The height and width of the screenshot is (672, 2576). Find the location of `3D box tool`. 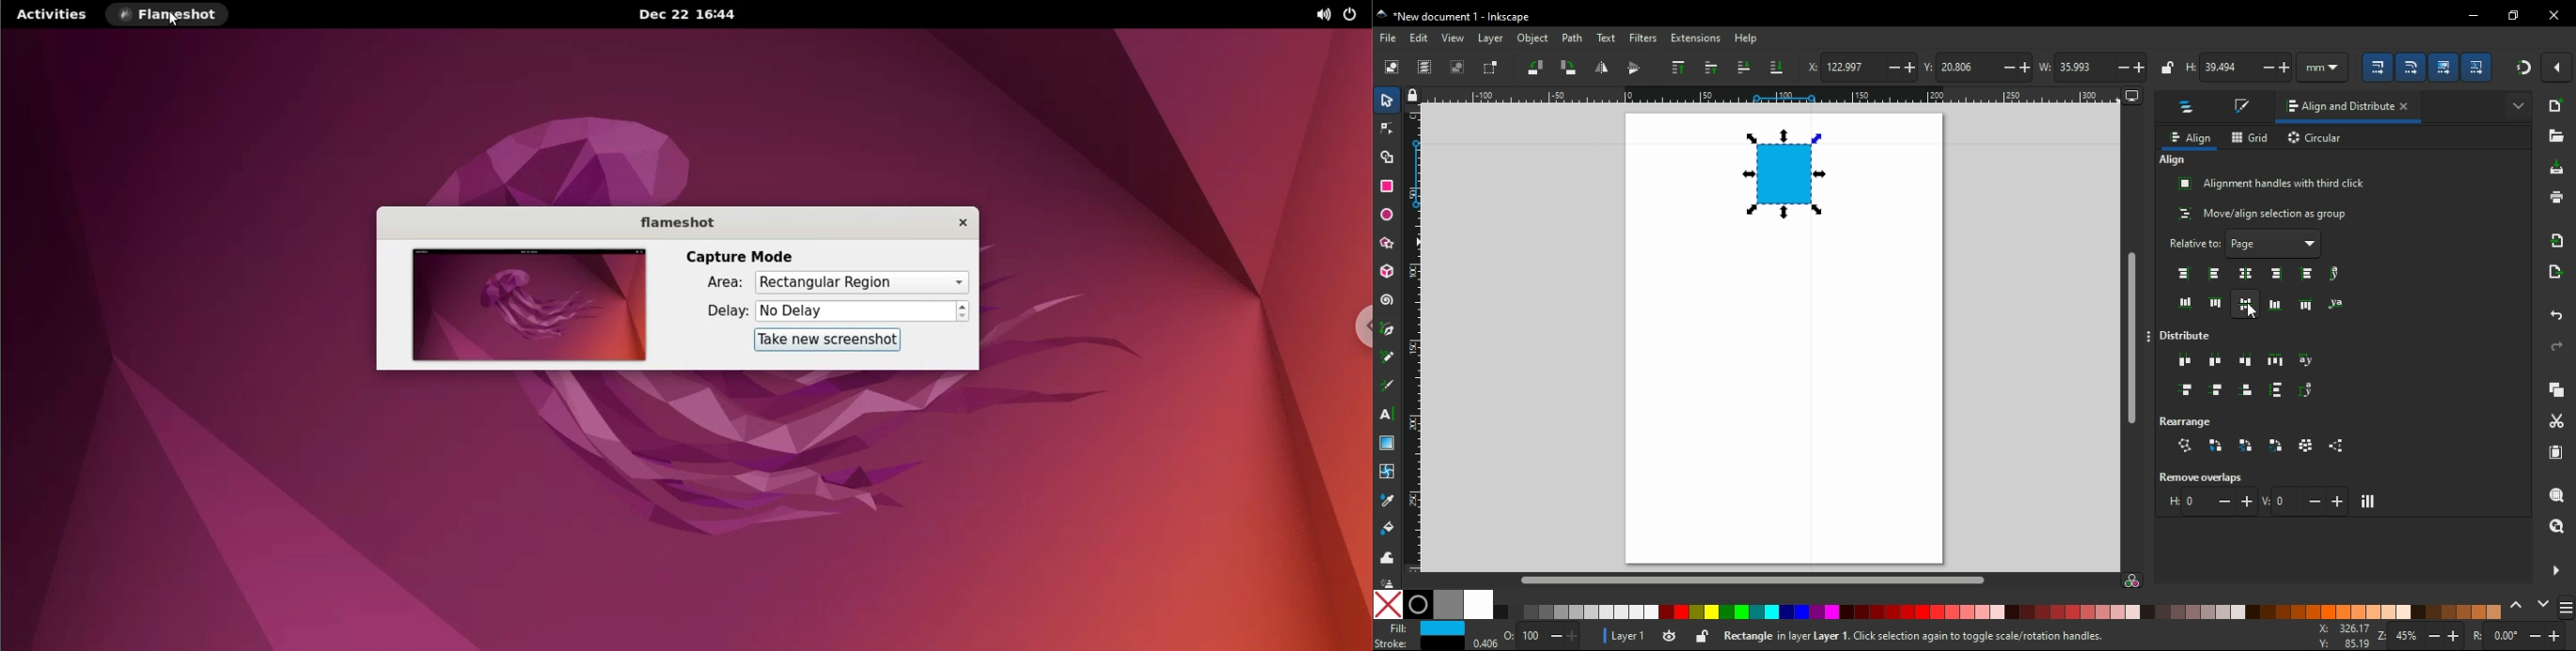

3D box tool is located at coordinates (1386, 271).